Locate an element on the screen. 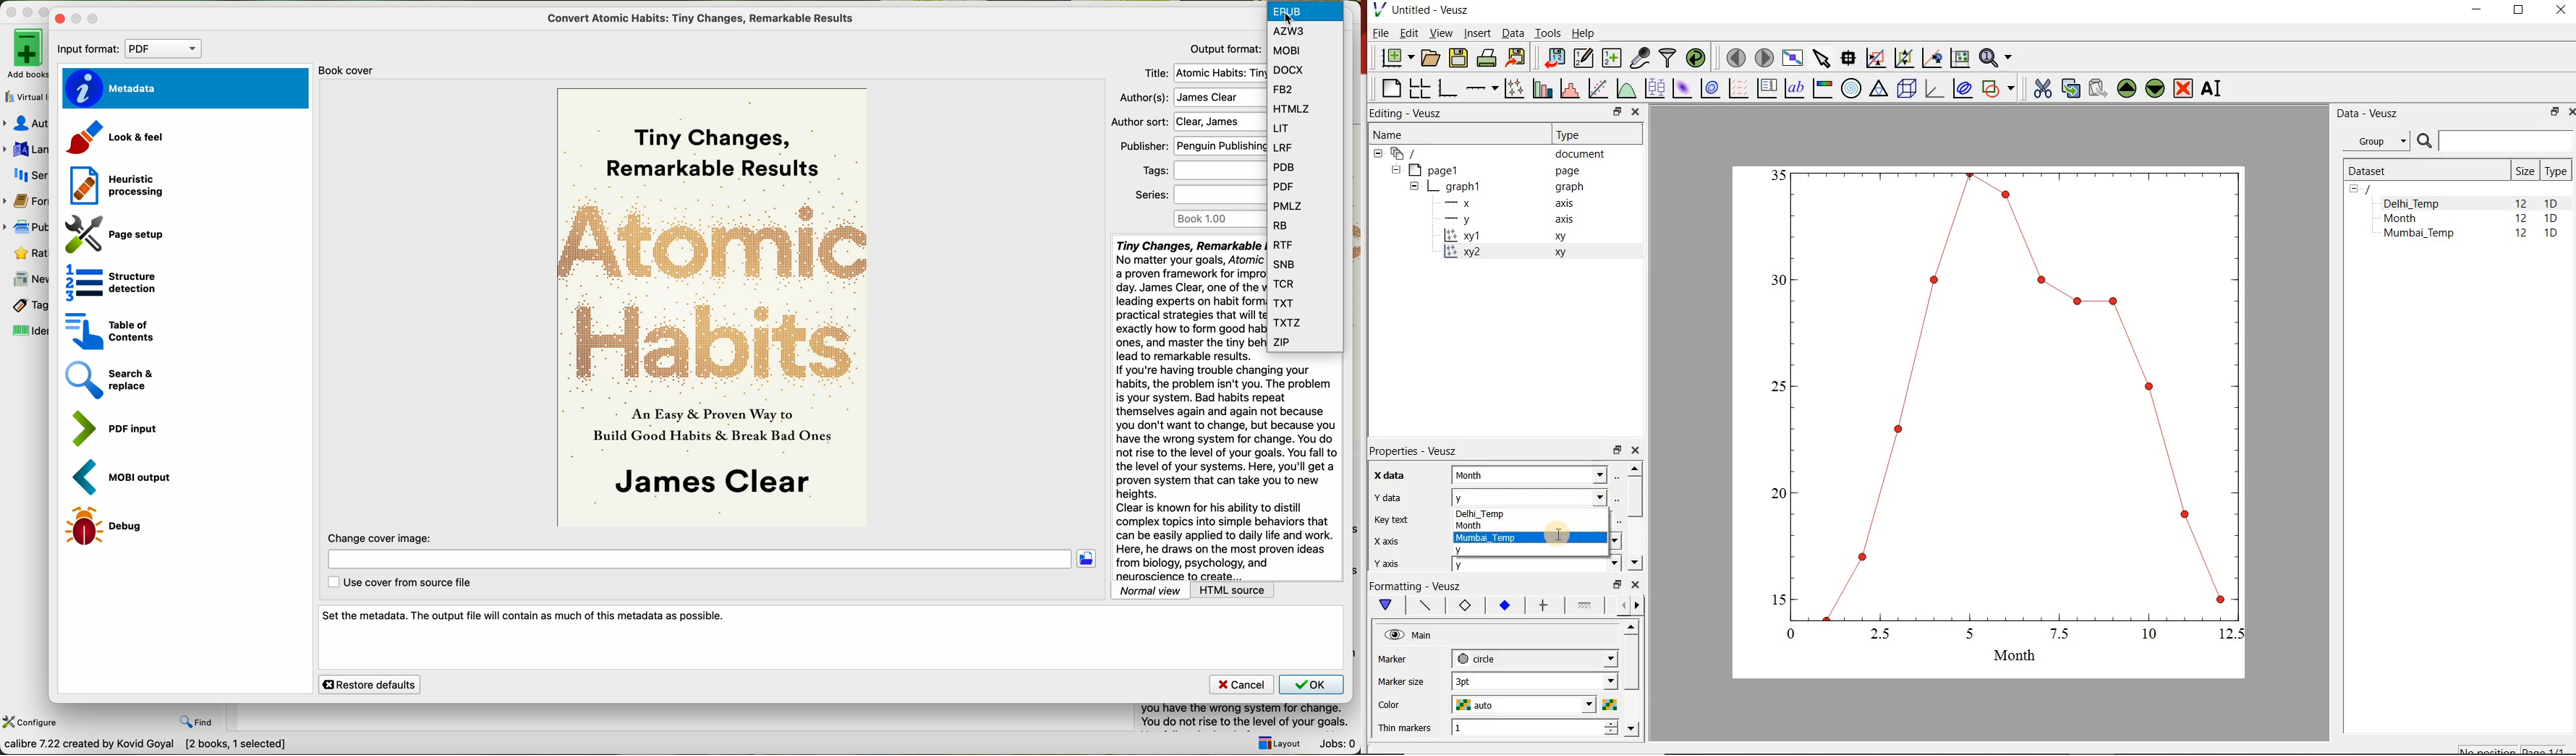 This screenshot has width=2576, height=756. histogram of a dataset is located at coordinates (1569, 88).